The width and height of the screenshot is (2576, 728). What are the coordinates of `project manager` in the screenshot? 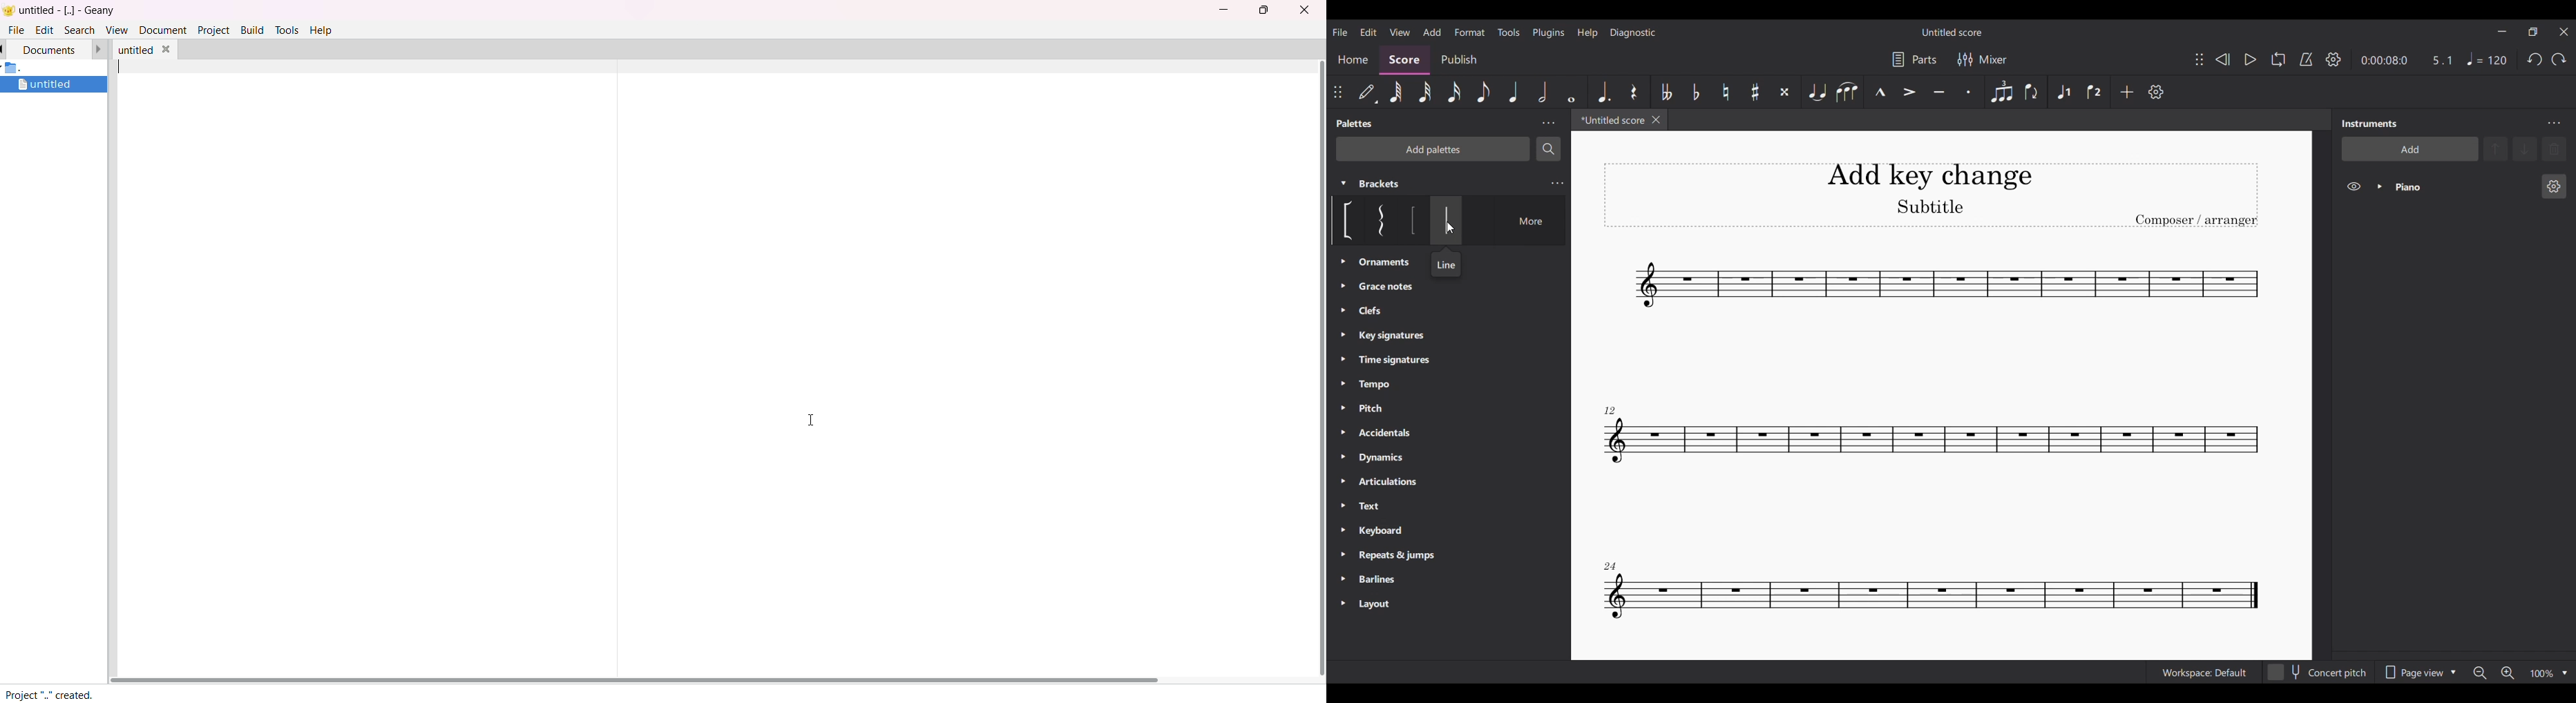 It's located at (57, 387).